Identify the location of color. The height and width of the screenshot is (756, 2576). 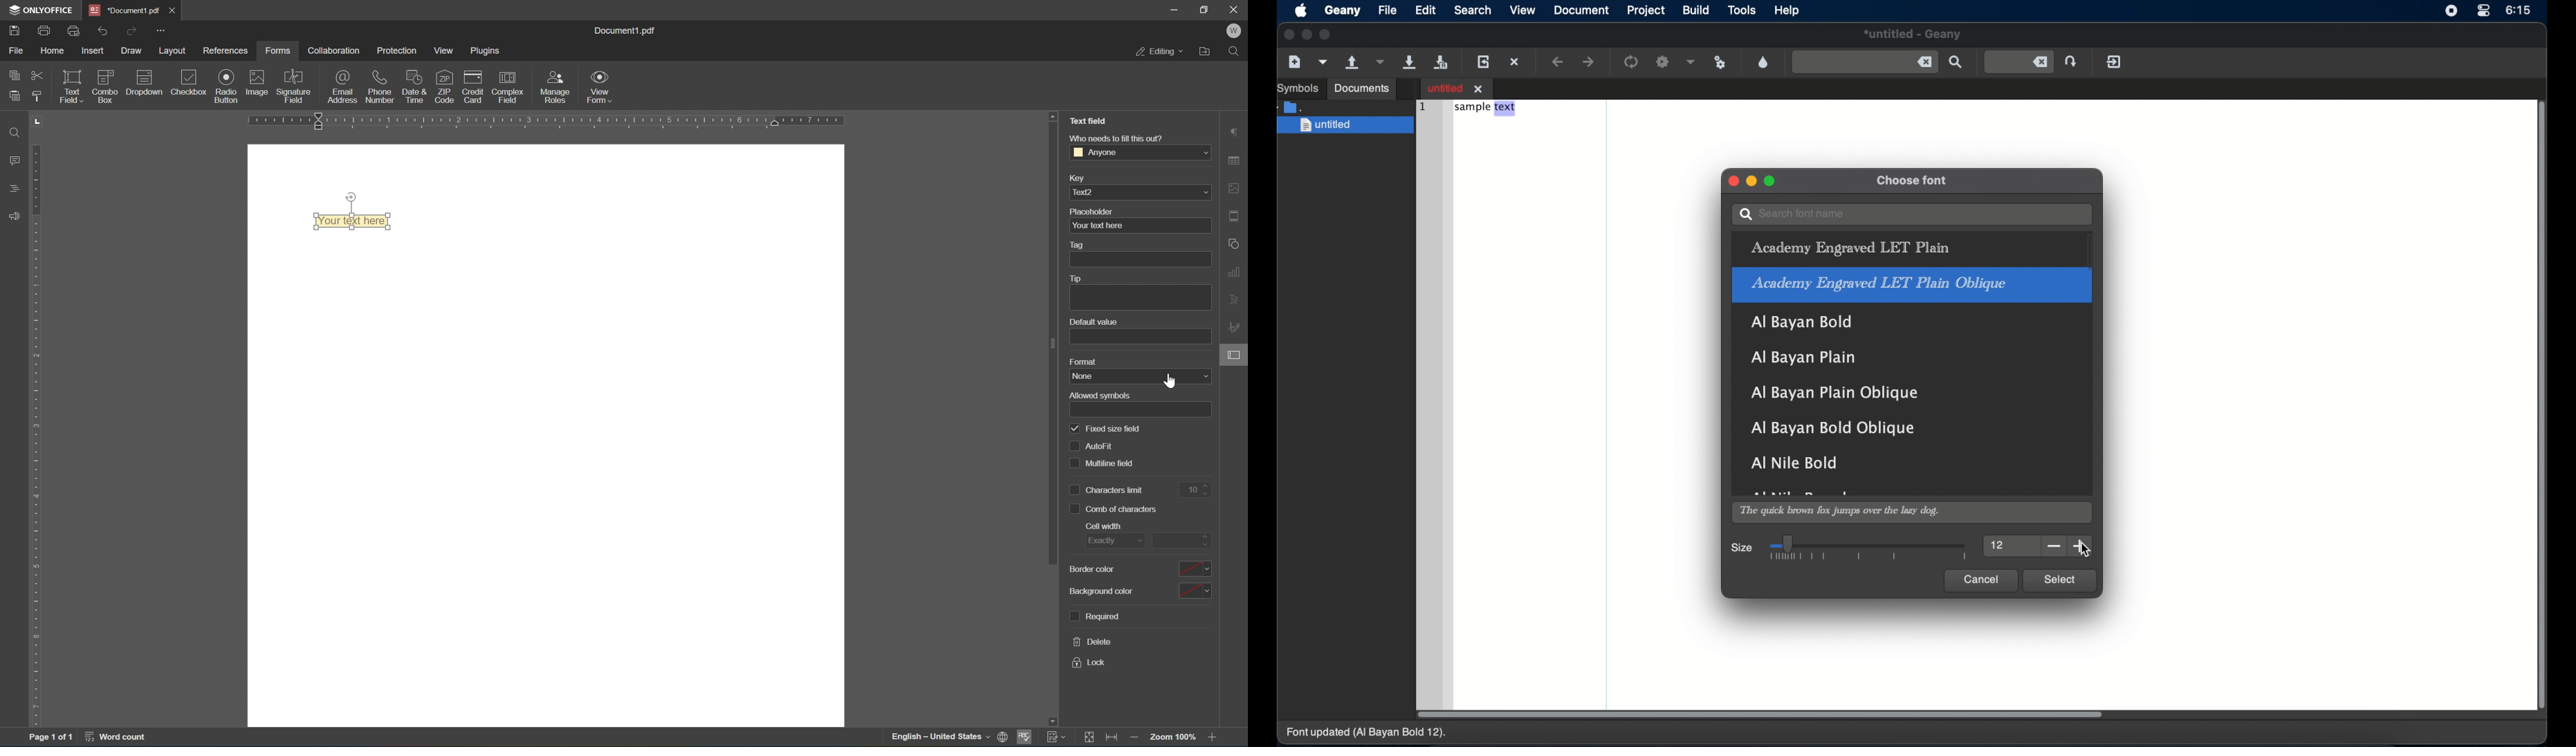
(1196, 569).